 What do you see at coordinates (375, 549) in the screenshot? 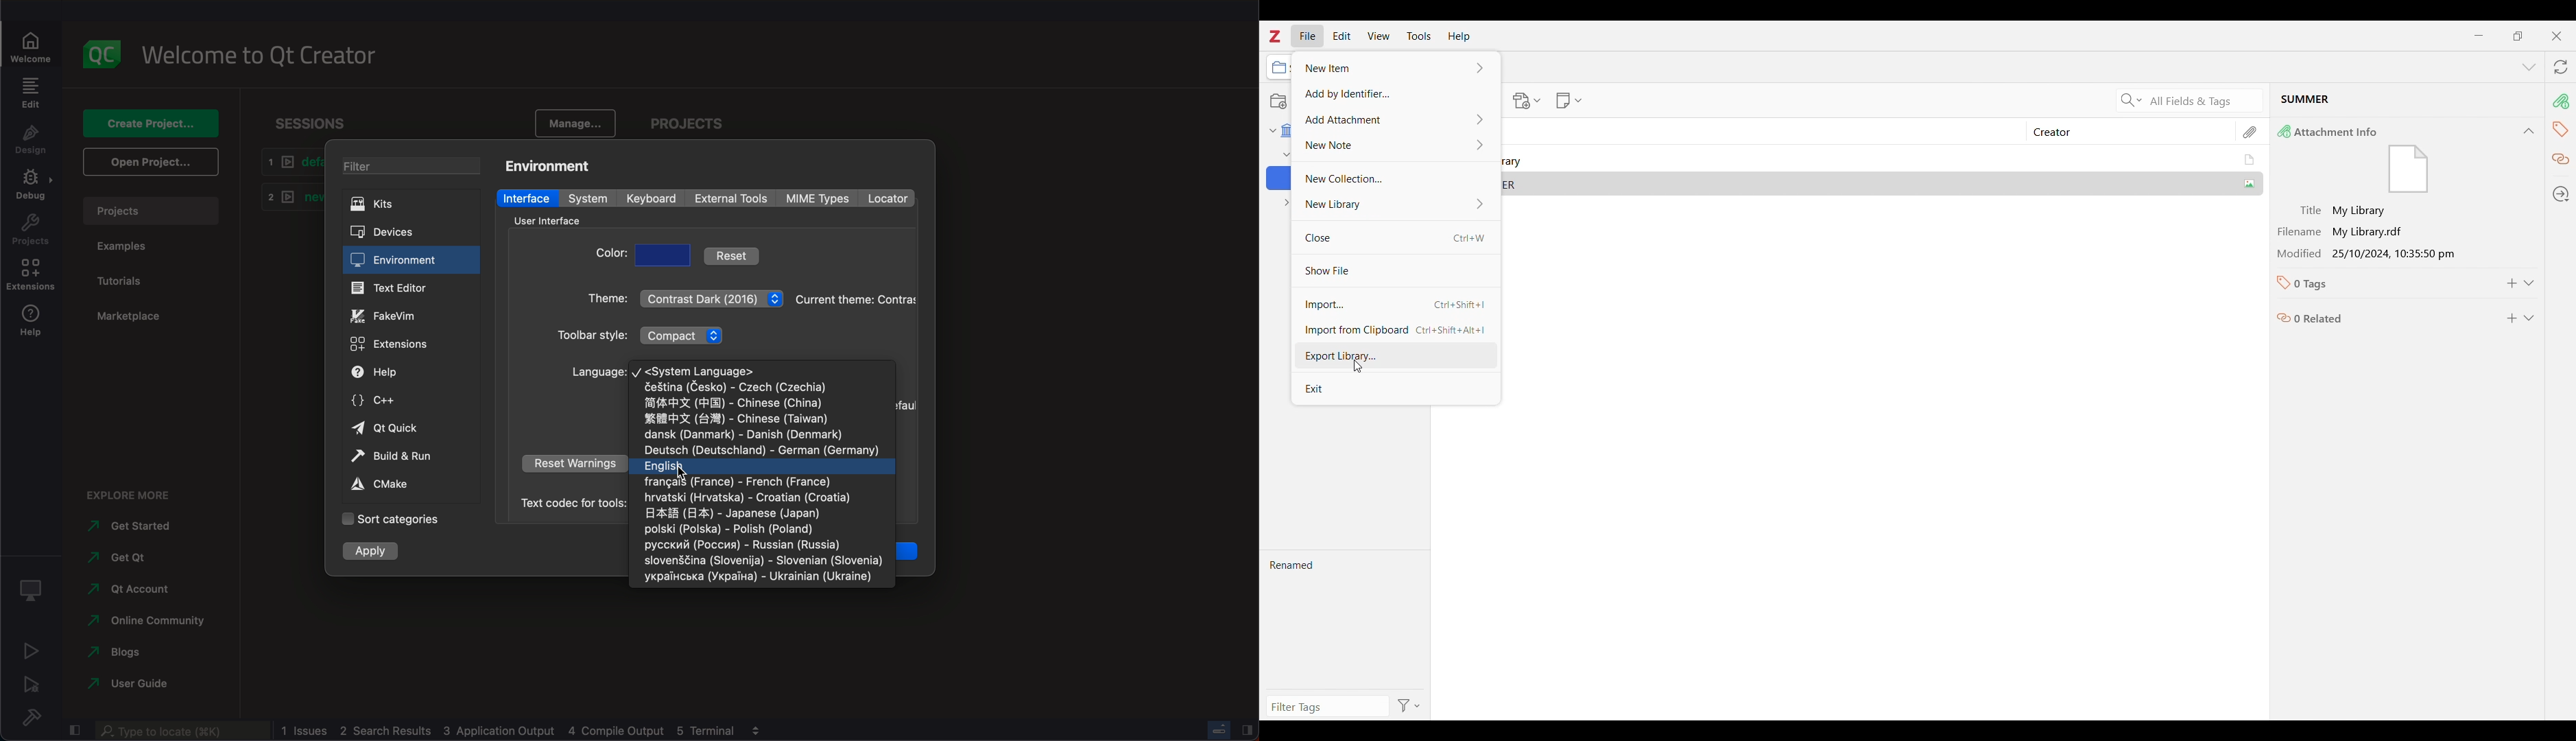
I see `apply` at bounding box center [375, 549].